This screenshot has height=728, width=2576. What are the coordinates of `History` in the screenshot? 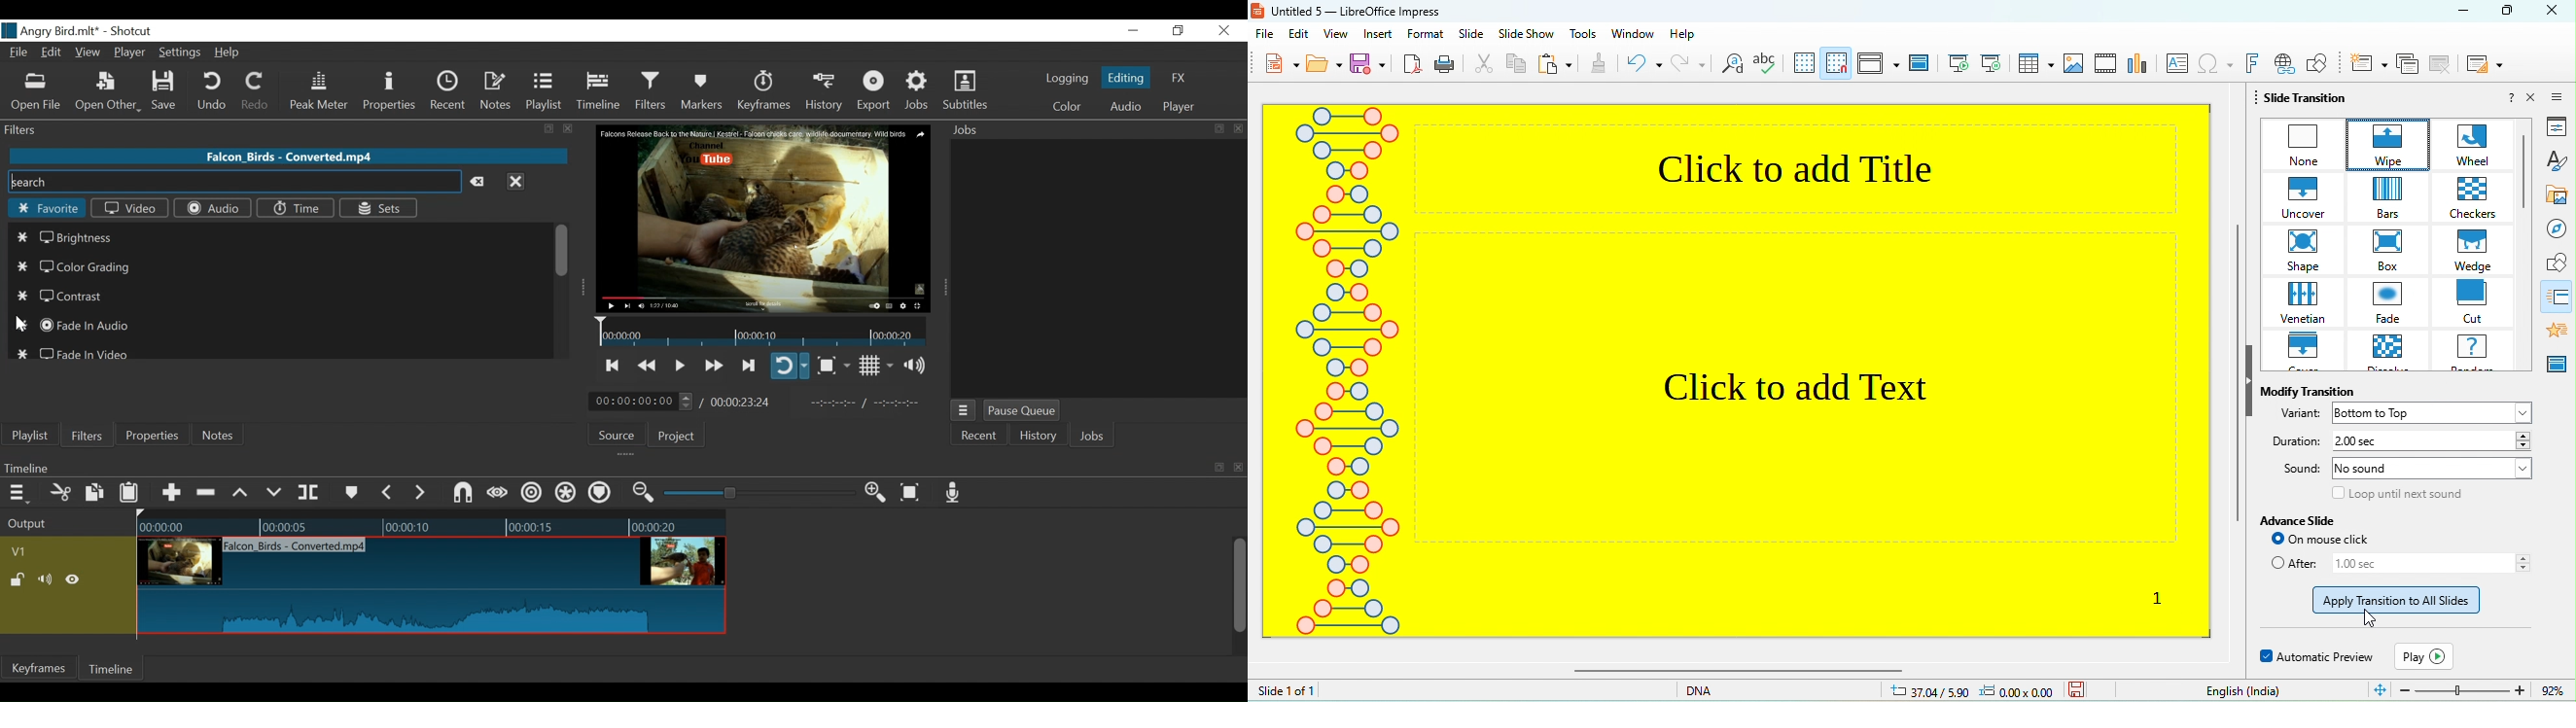 It's located at (1039, 437).